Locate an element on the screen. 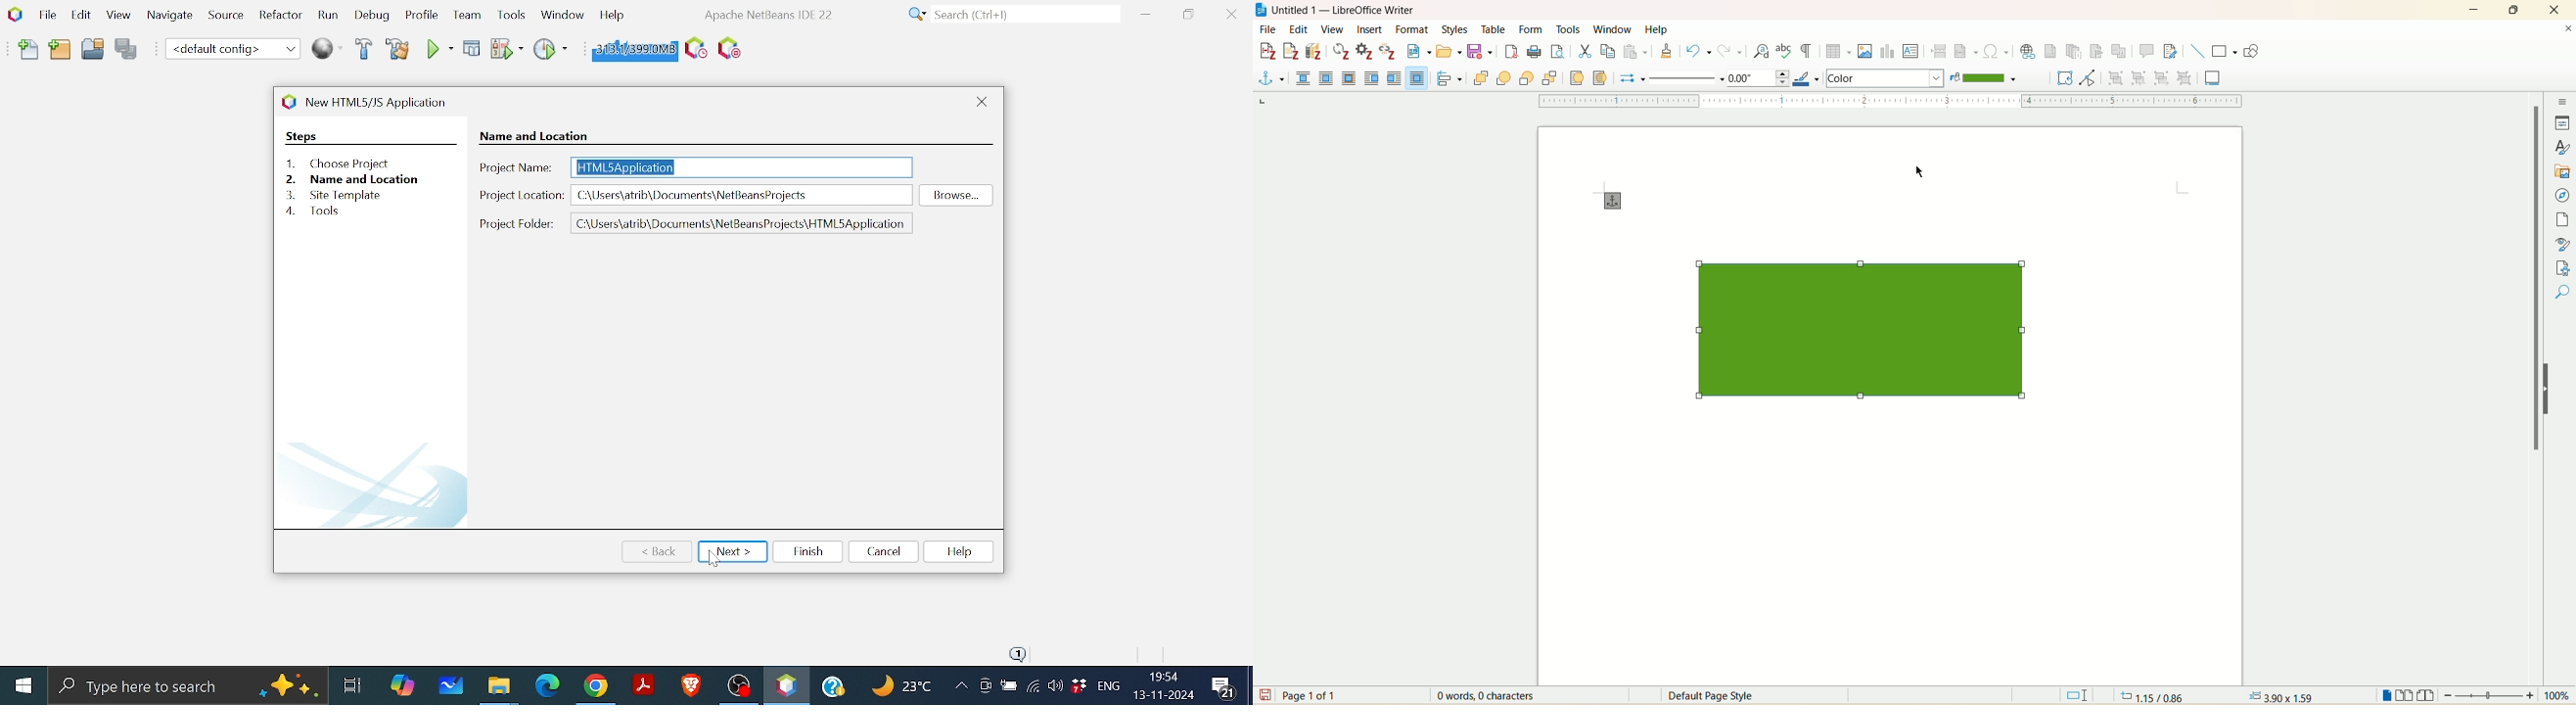  cut is located at coordinates (1584, 50).